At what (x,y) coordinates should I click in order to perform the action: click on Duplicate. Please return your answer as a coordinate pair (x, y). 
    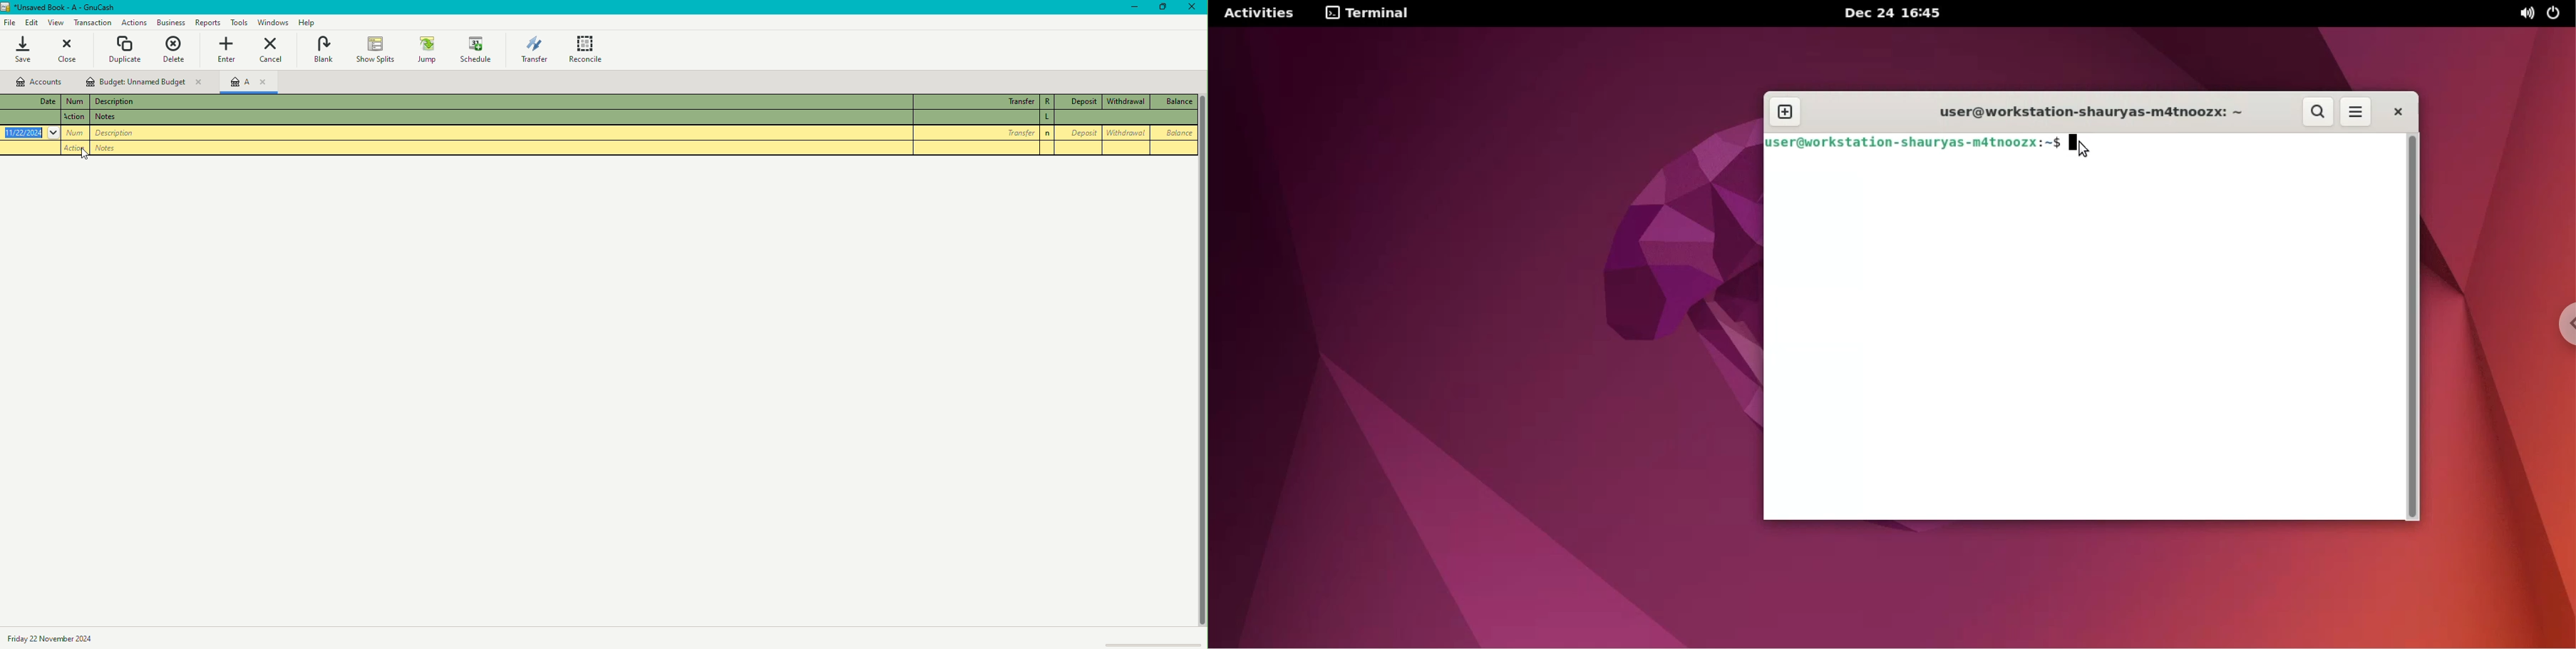
    Looking at the image, I should click on (125, 49).